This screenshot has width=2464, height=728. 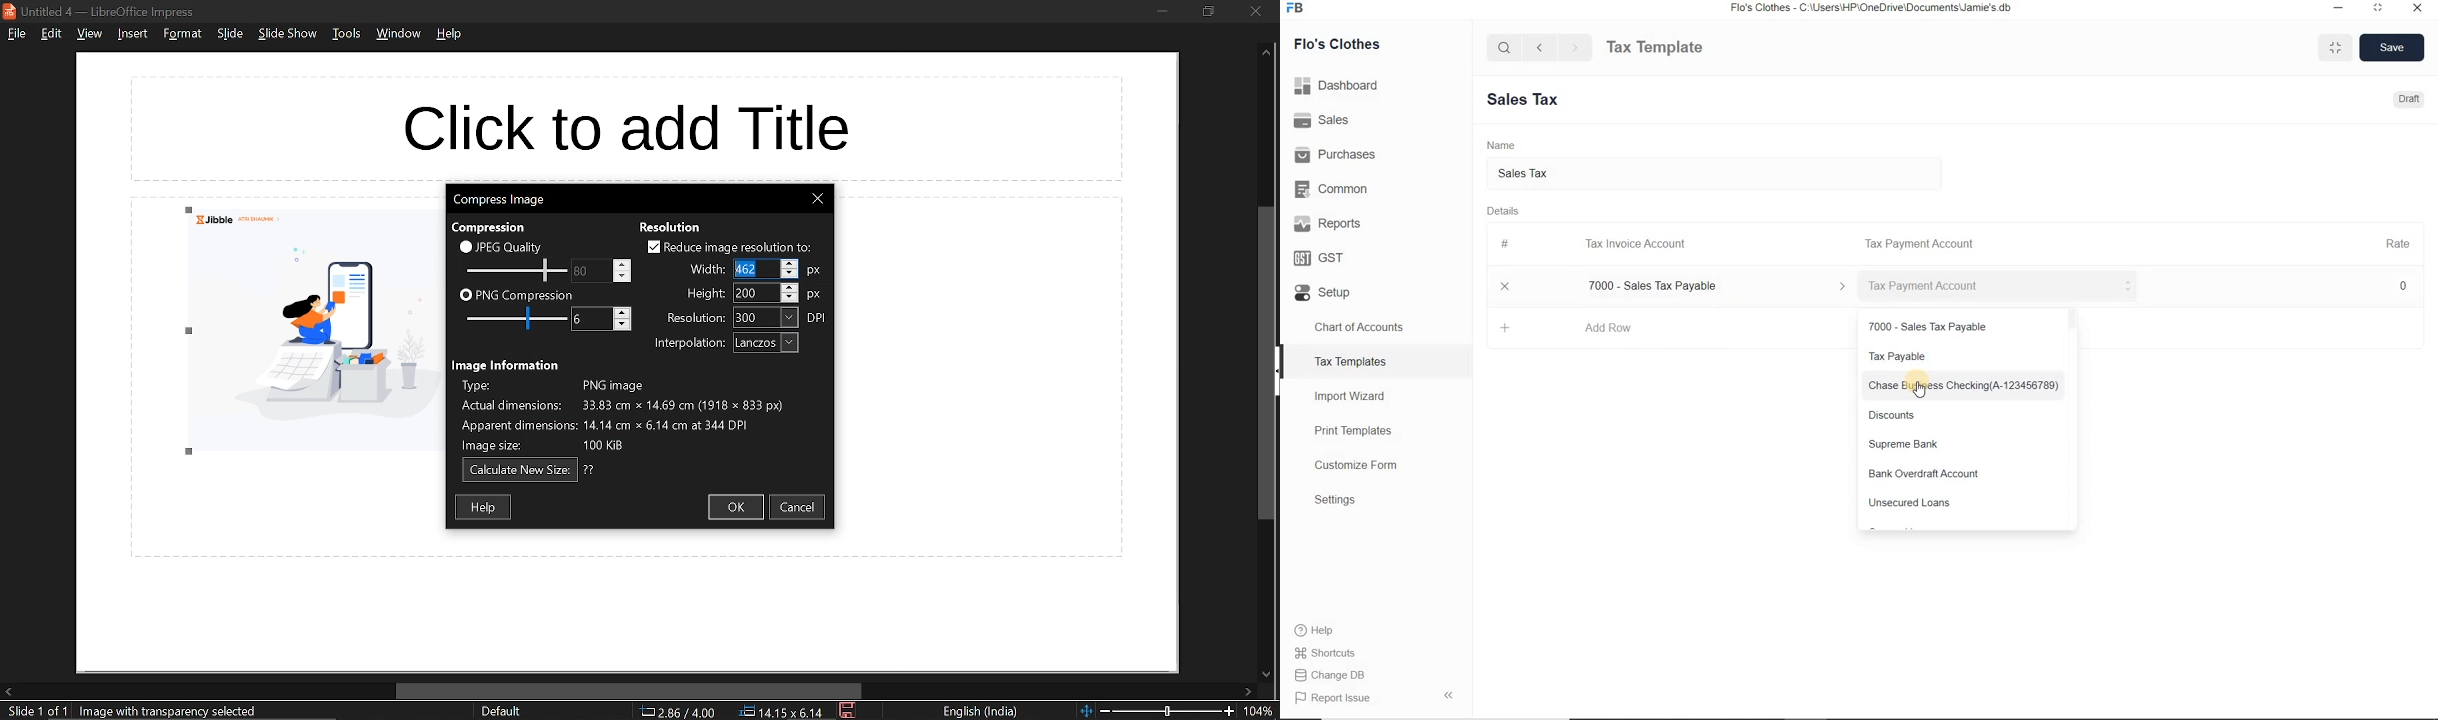 What do you see at coordinates (1967, 506) in the screenshot?
I see `Unsecured Loans` at bounding box center [1967, 506].